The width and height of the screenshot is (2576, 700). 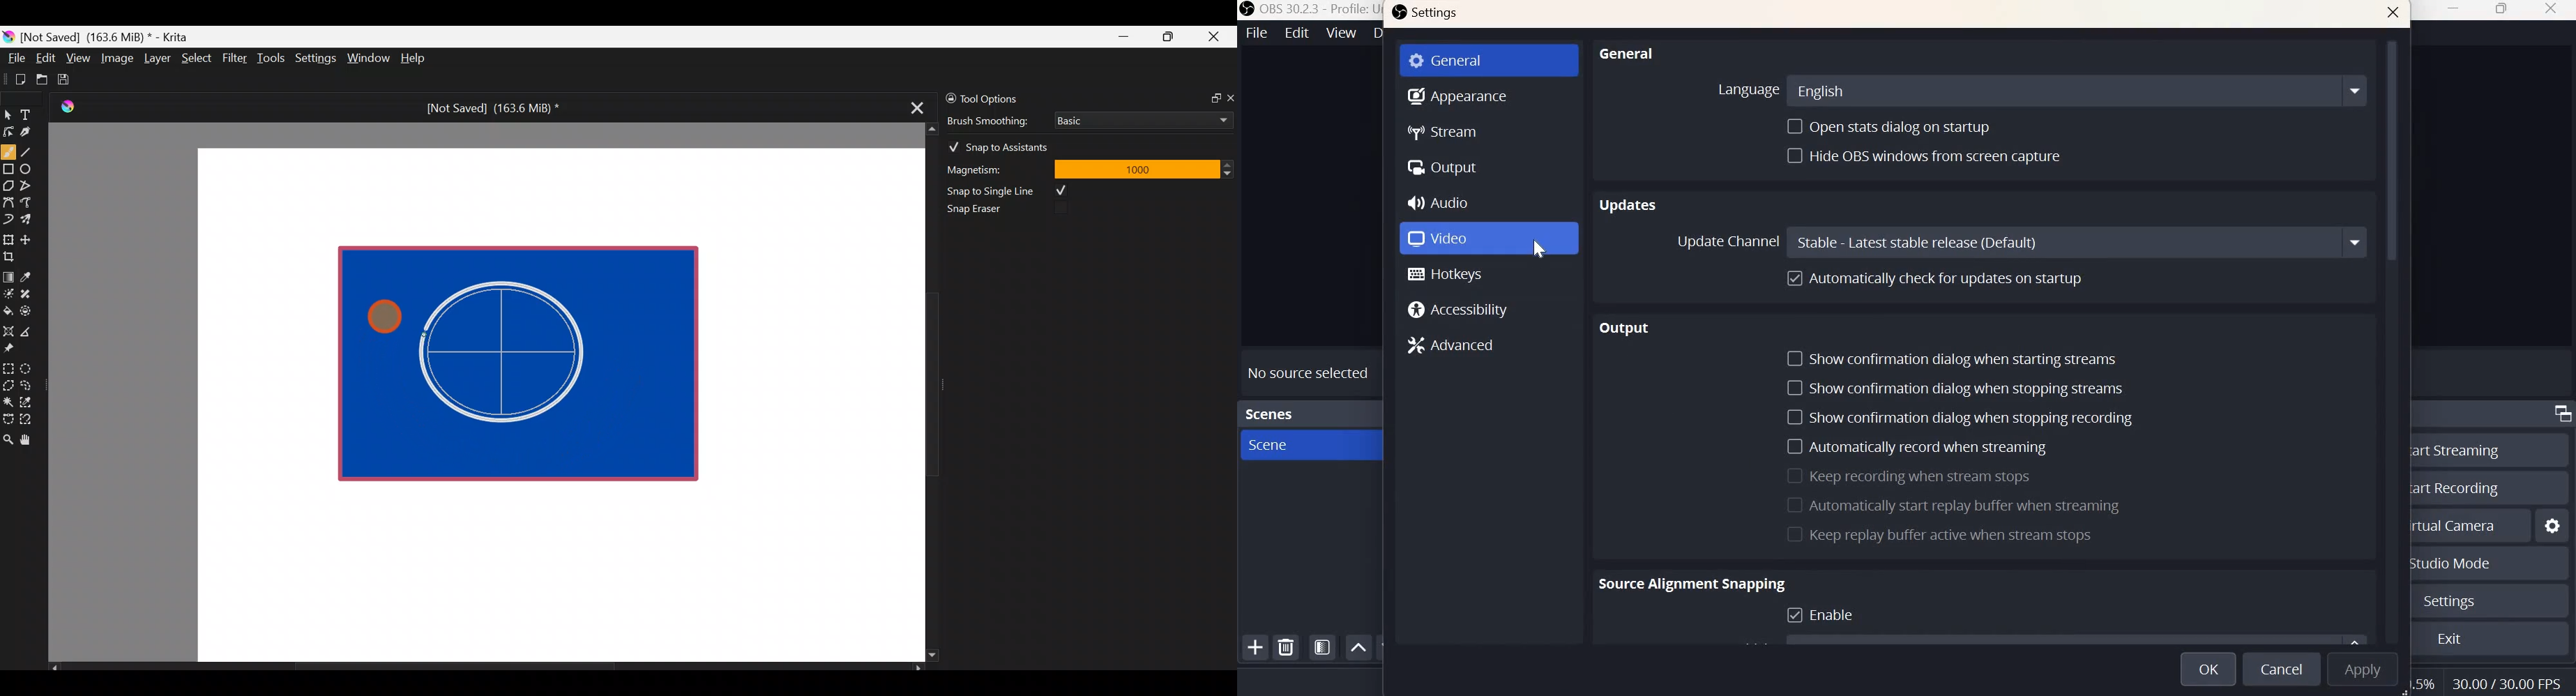 What do you see at coordinates (1694, 582) in the screenshot?
I see `Source Alignment Snapping` at bounding box center [1694, 582].